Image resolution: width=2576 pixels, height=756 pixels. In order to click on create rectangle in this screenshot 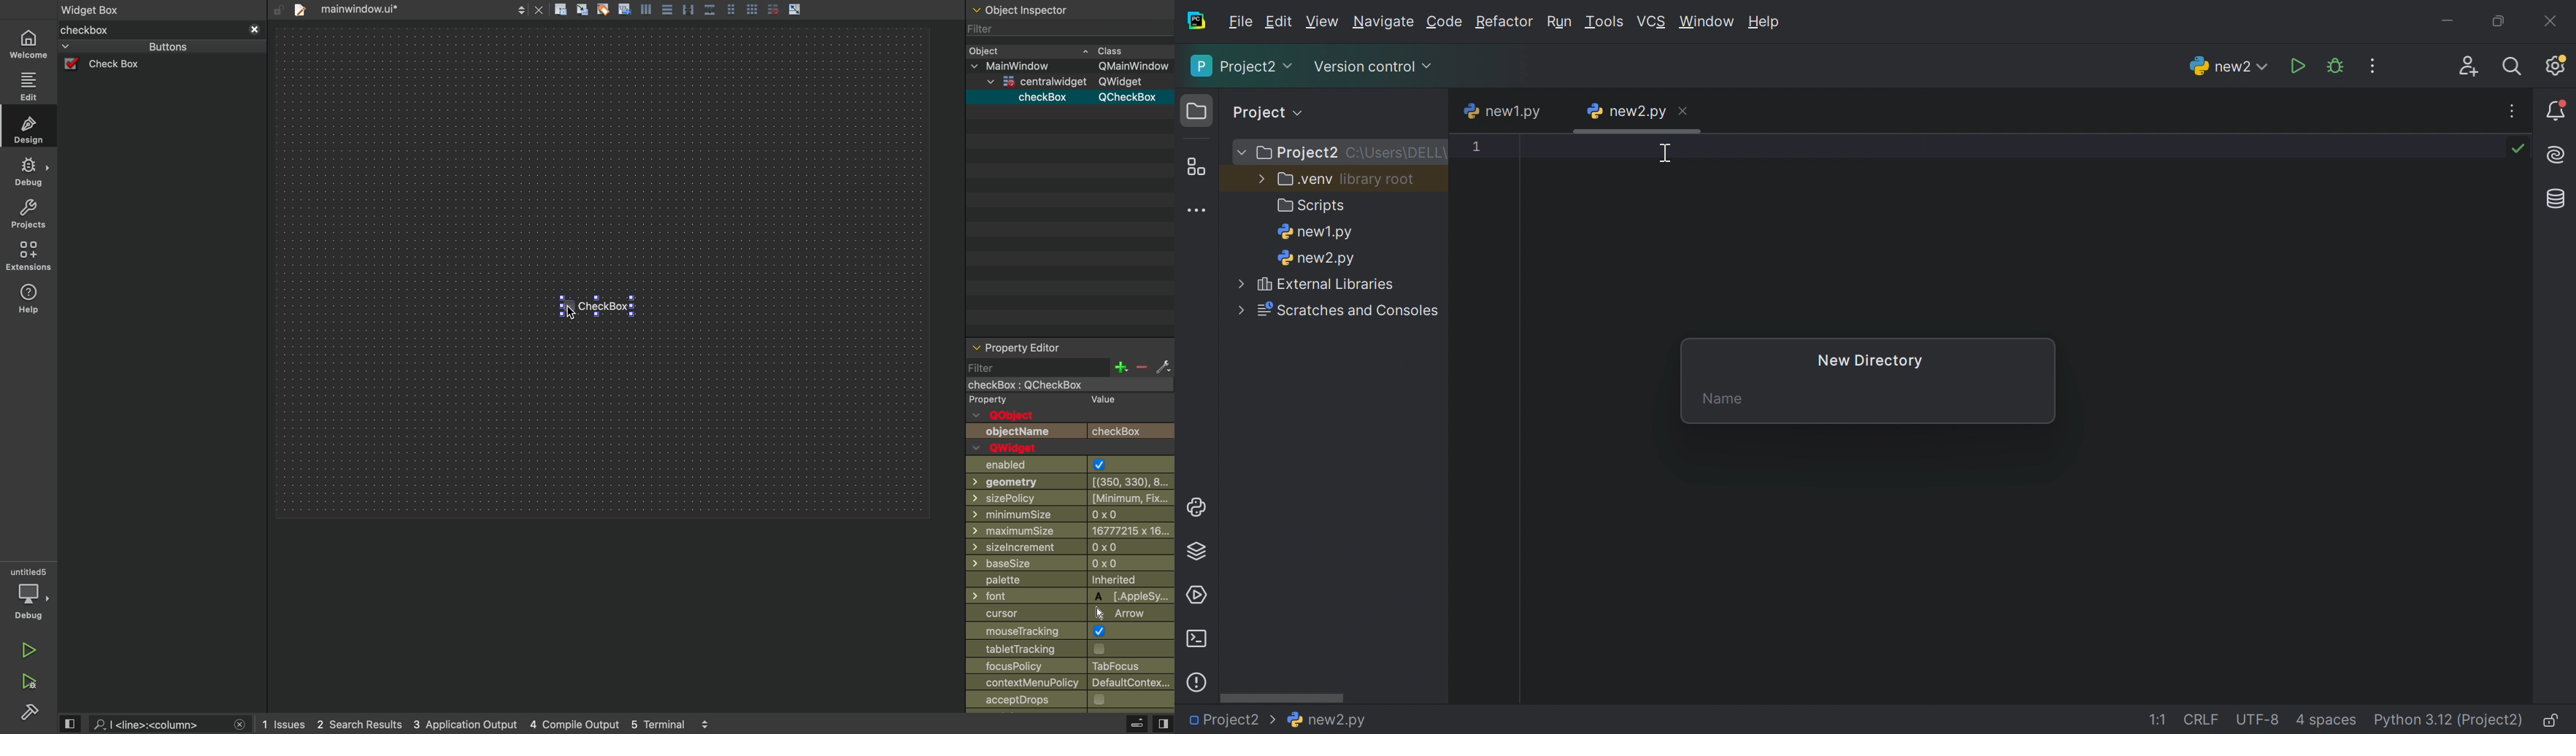, I will do `click(561, 9)`.